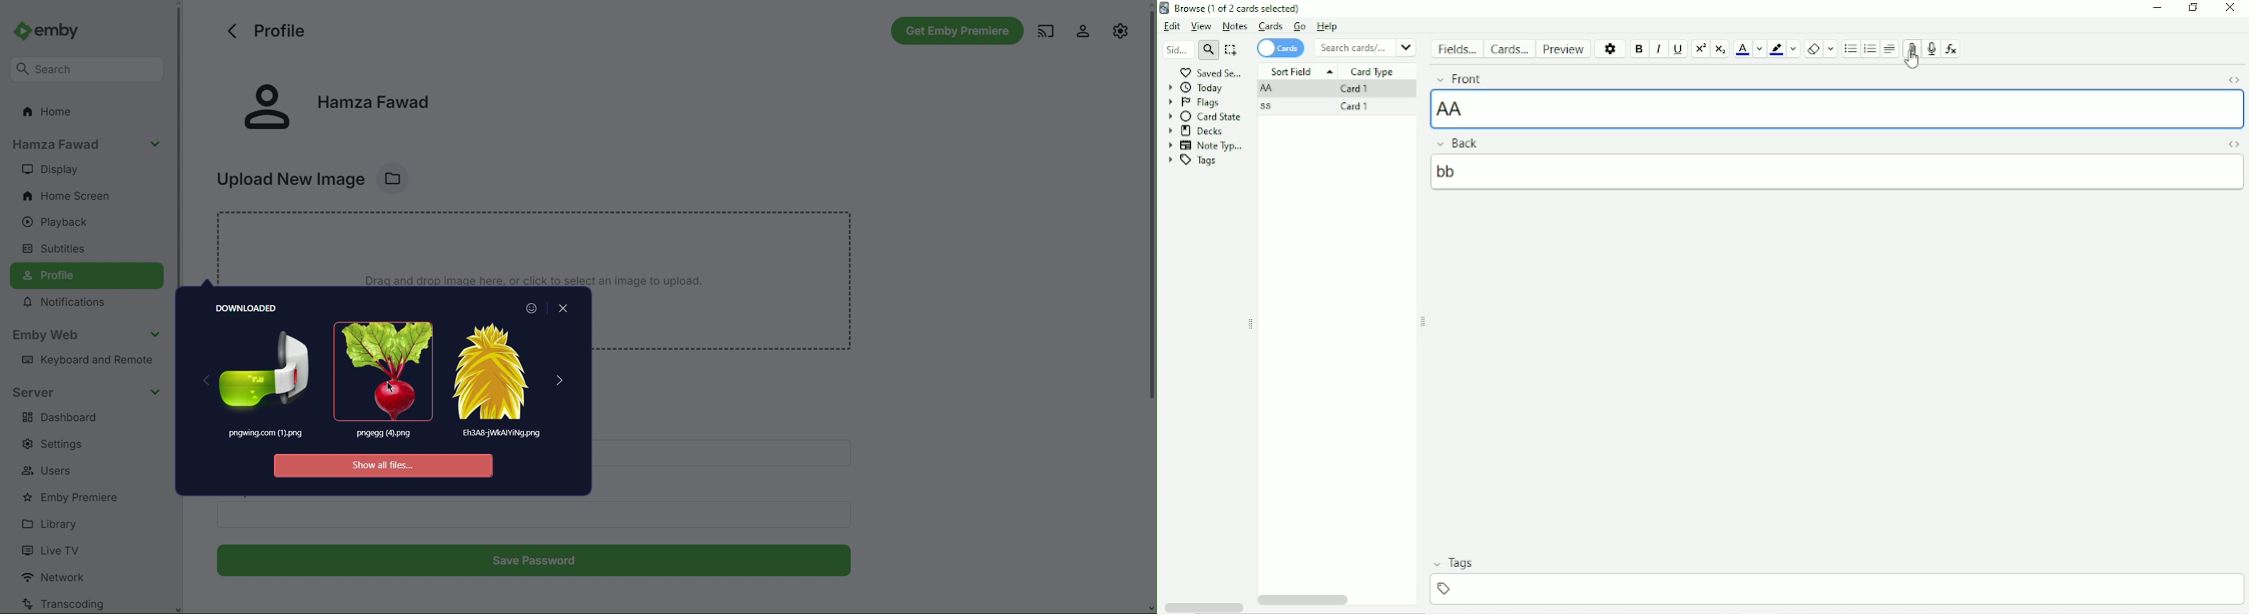  What do you see at coordinates (2237, 80) in the screenshot?
I see `Toggle HTML Editor` at bounding box center [2237, 80].